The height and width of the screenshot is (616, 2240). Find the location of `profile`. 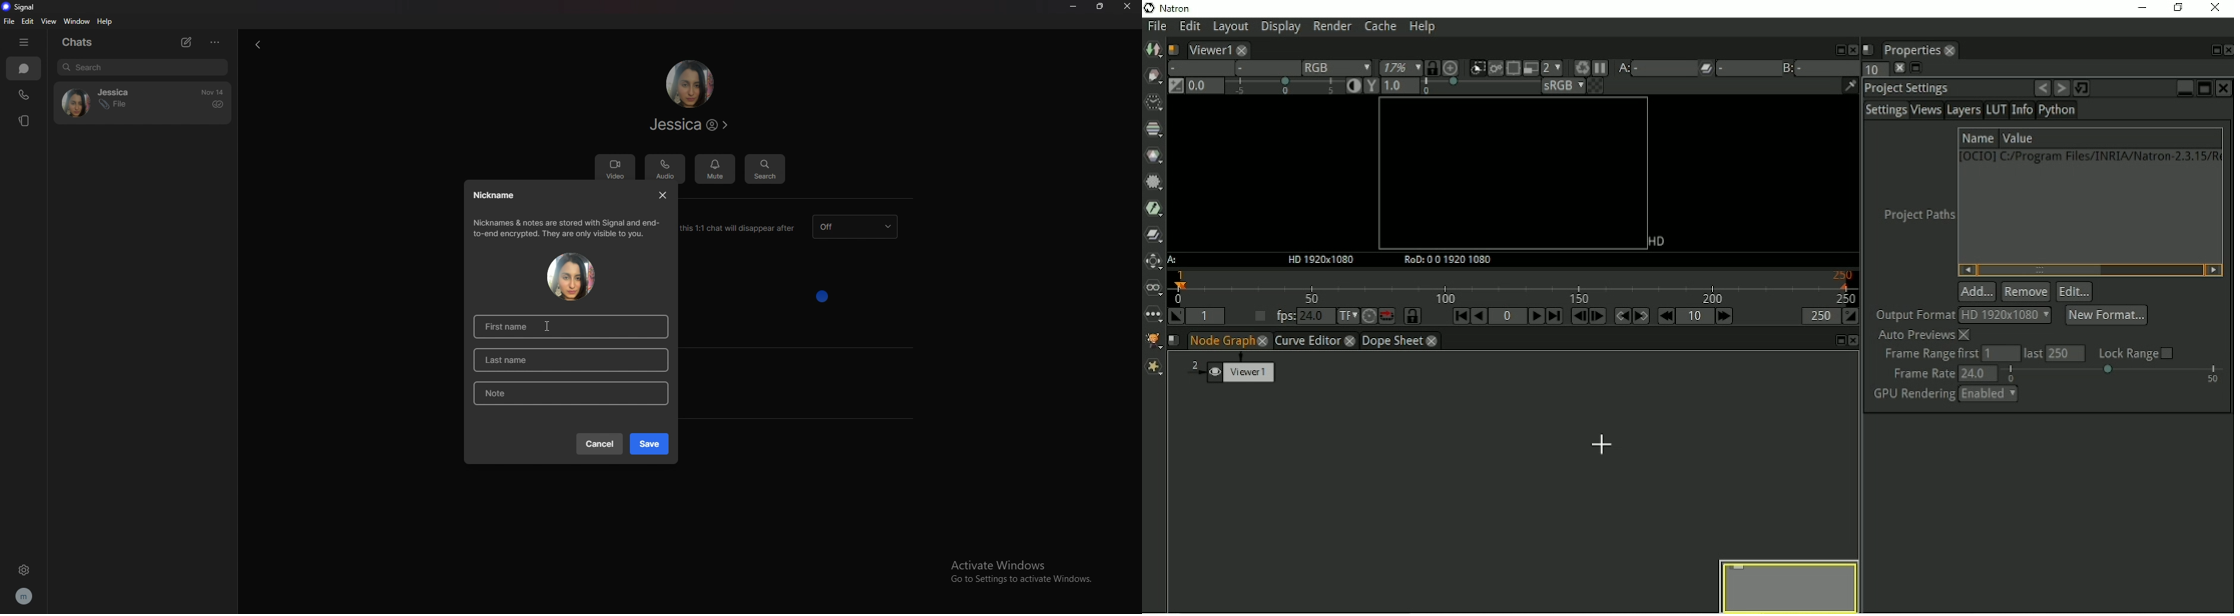

profile is located at coordinates (29, 597).